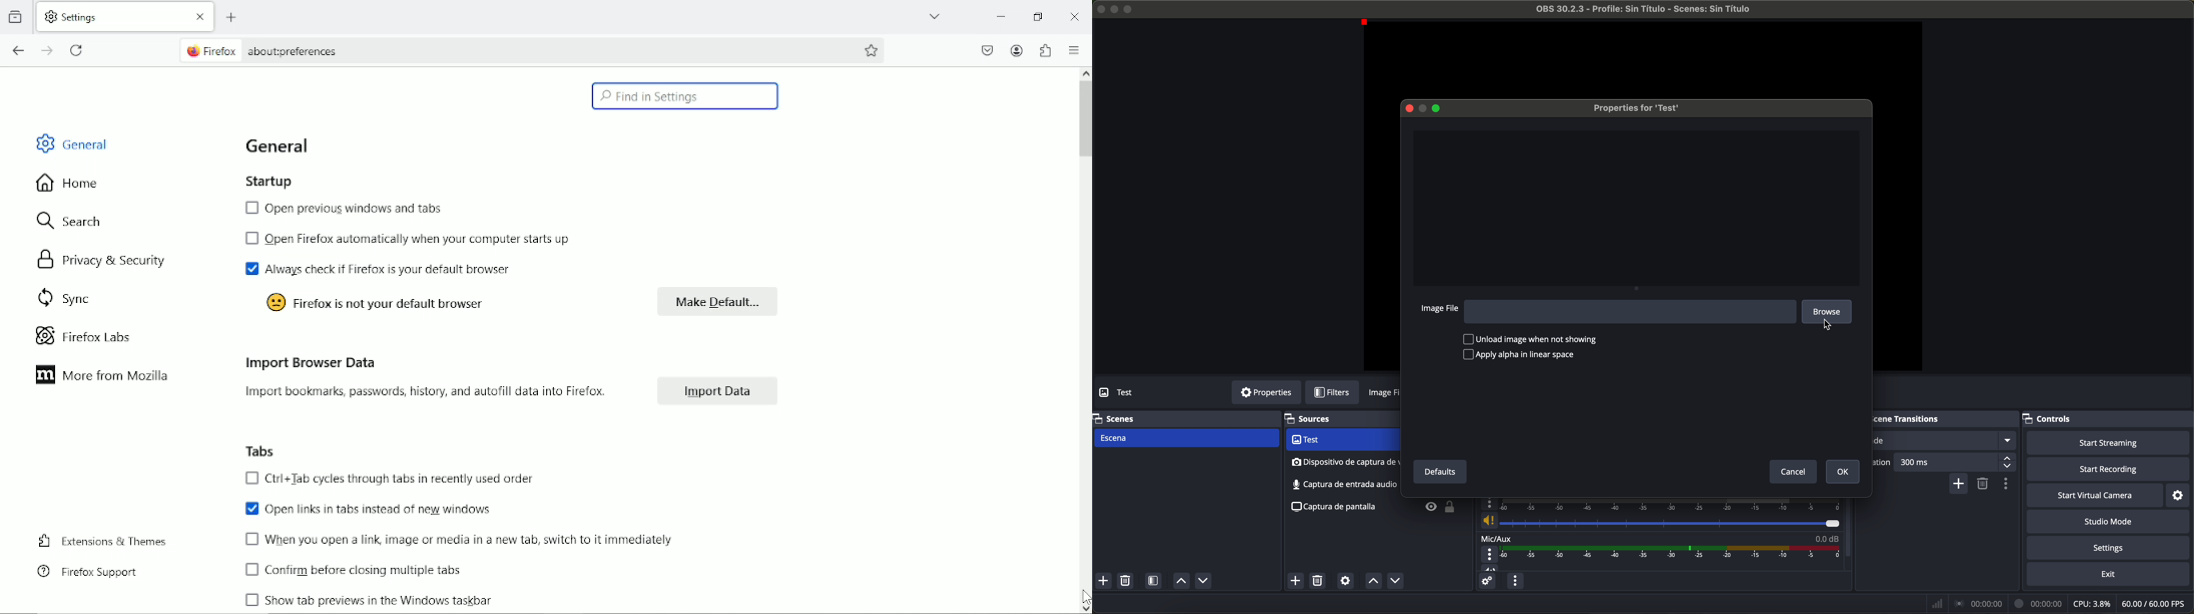 This screenshot has height=616, width=2212. Describe the element at coordinates (1345, 581) in the screenshot. I see `open source properties` at that location.